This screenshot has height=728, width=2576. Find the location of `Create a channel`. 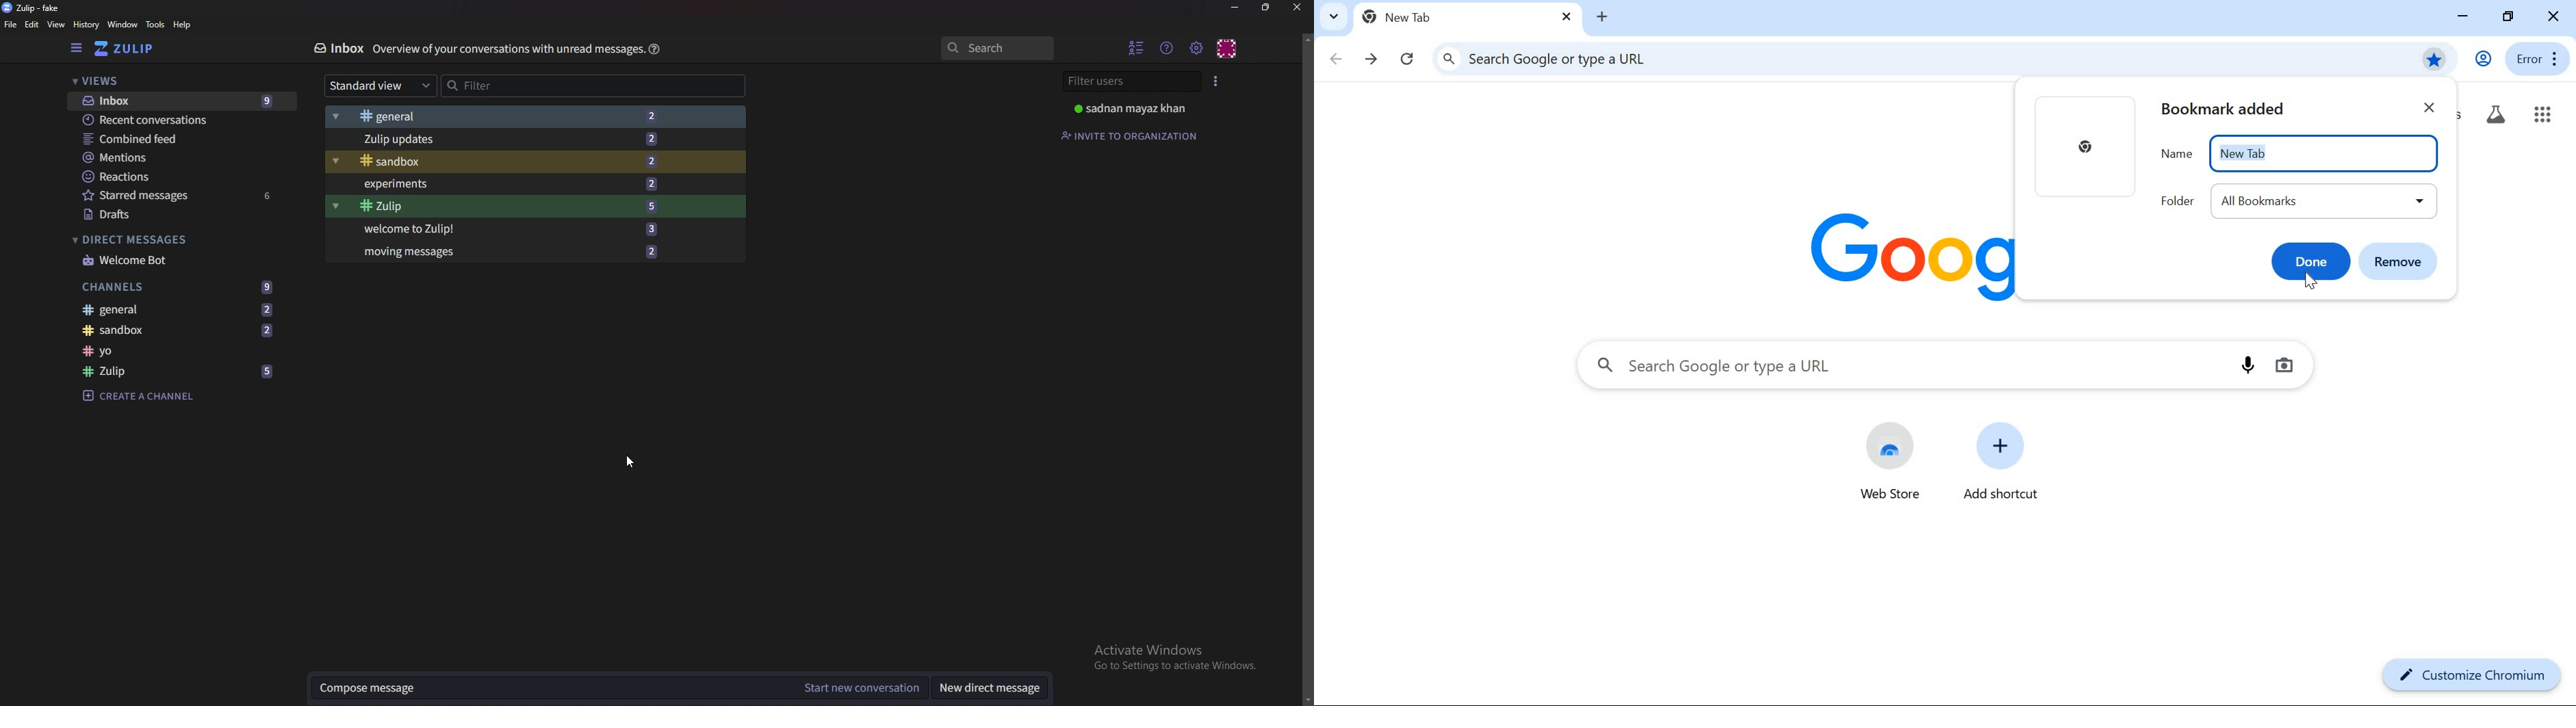

Create a channel is located at coordinates (150, 396).